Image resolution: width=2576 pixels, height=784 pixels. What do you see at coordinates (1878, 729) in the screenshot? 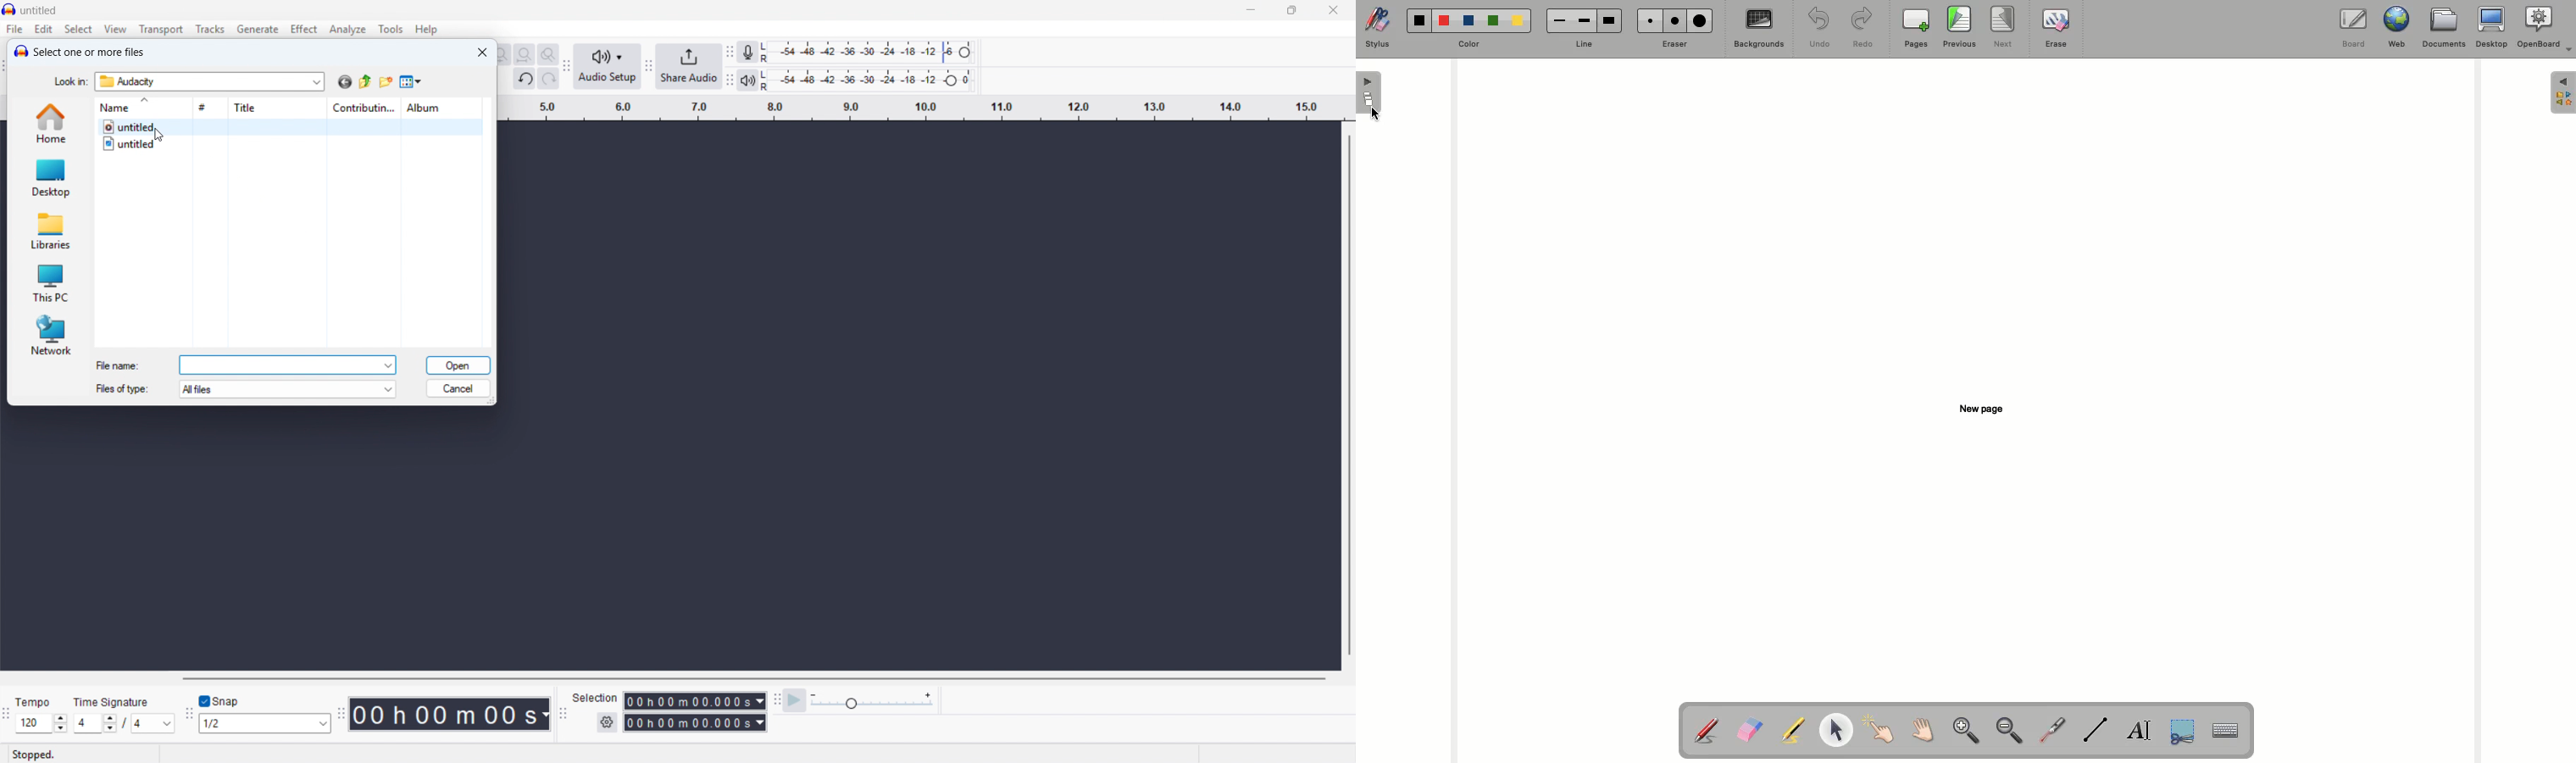
I see `Interact with items` at bounding box center [1878, 729].